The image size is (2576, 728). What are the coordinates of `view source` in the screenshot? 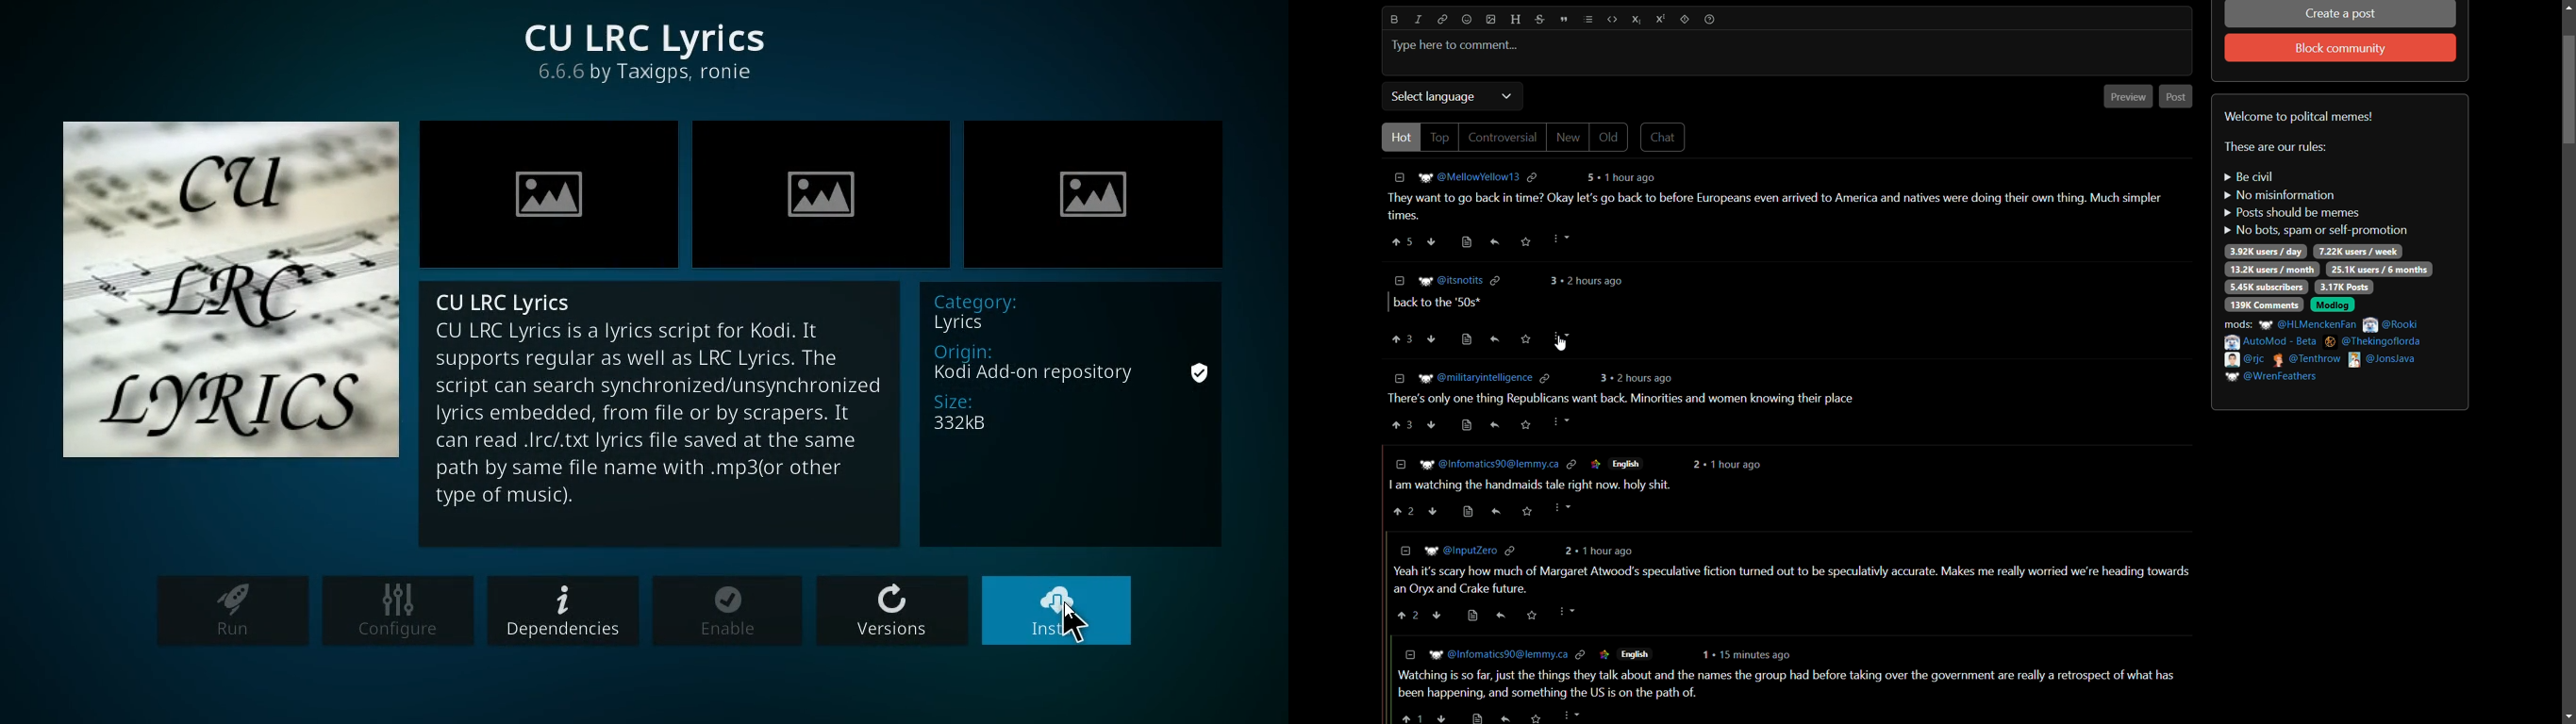 It's located at (1465, 339).